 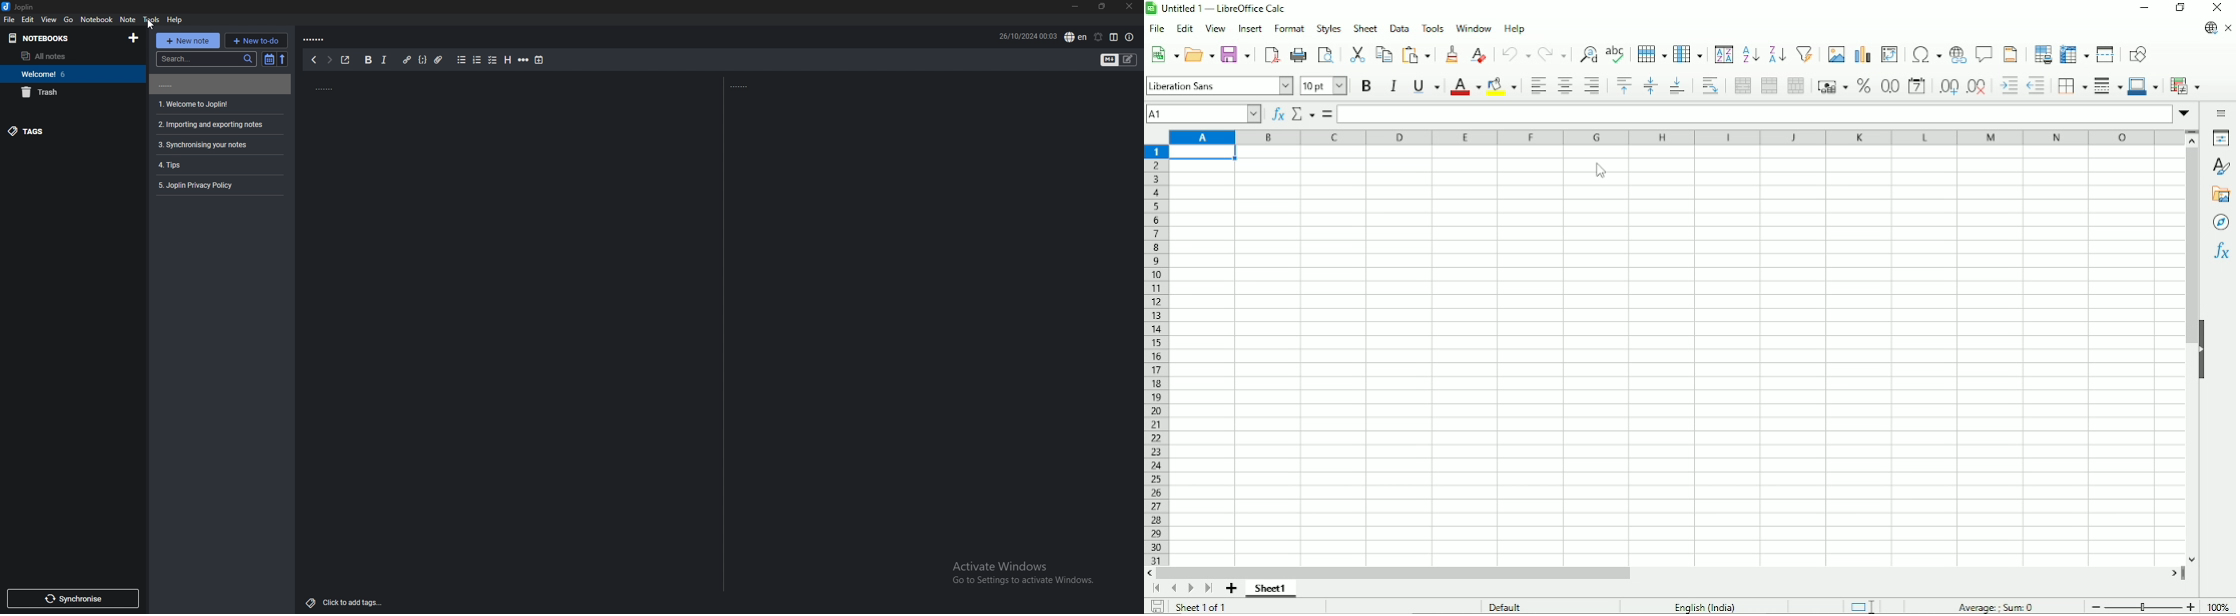 I want to click on Horizontal scrollbar, so click(x=1395, y=573).